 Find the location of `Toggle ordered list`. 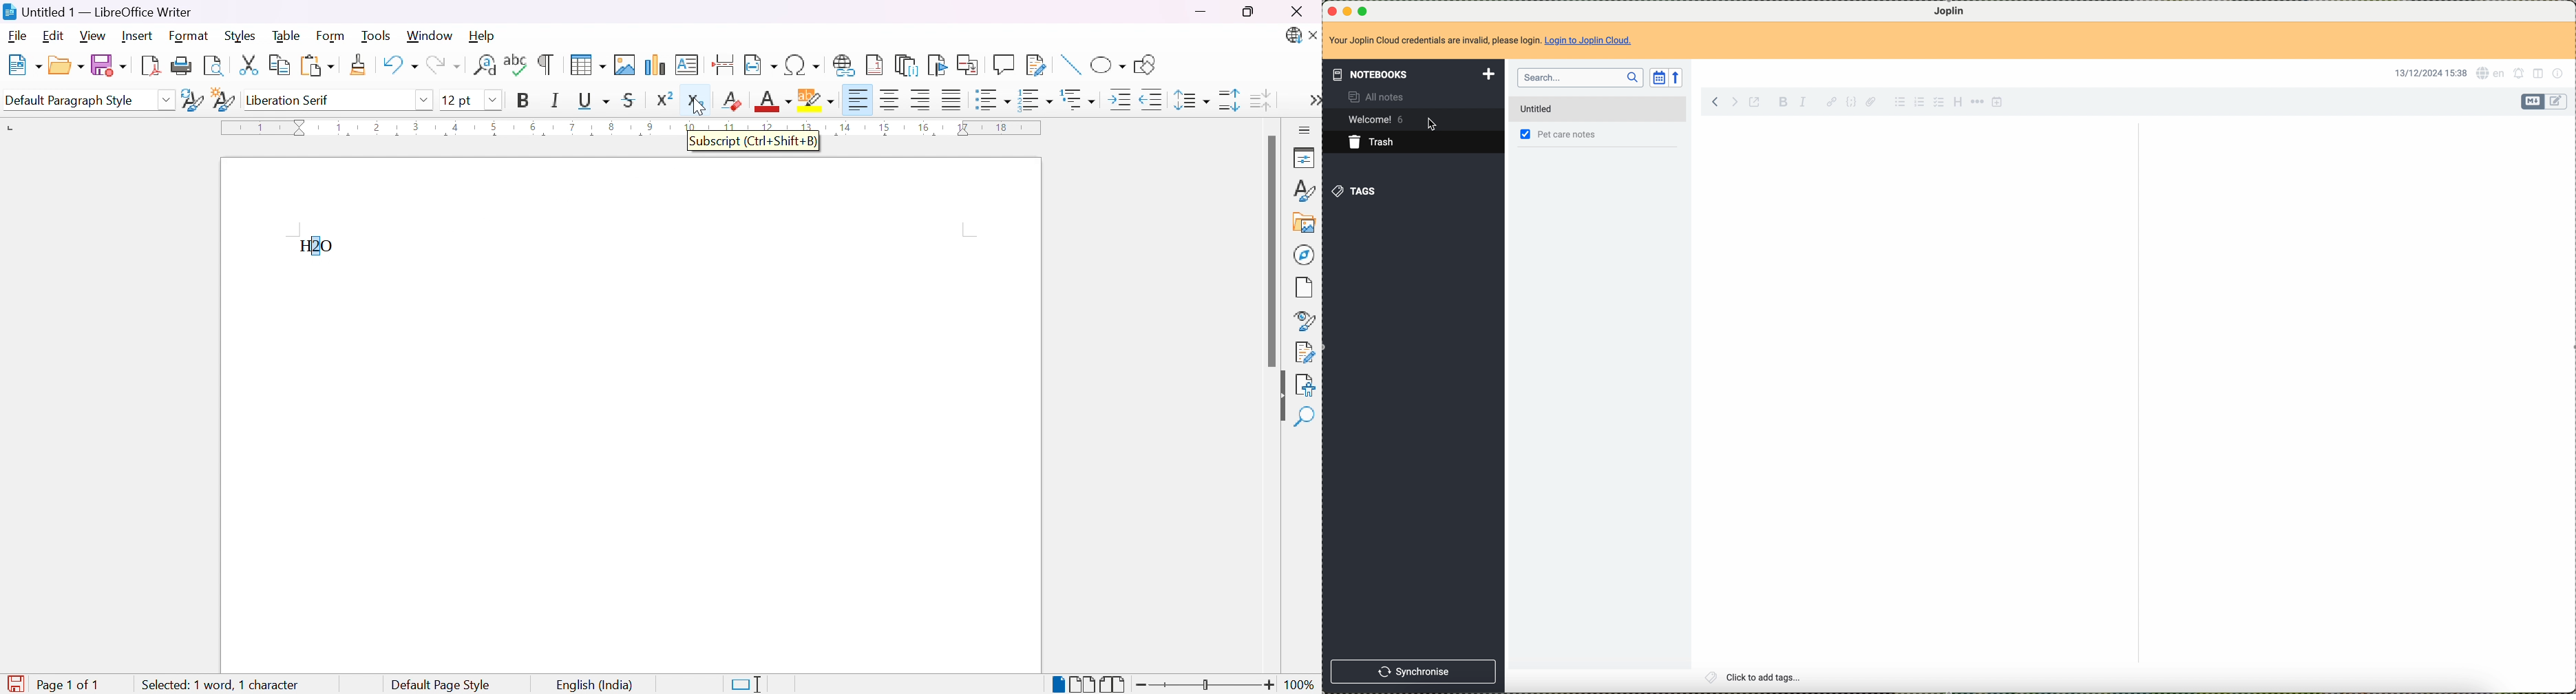

Toggle ordered list is located at coordinates (1037, 99).